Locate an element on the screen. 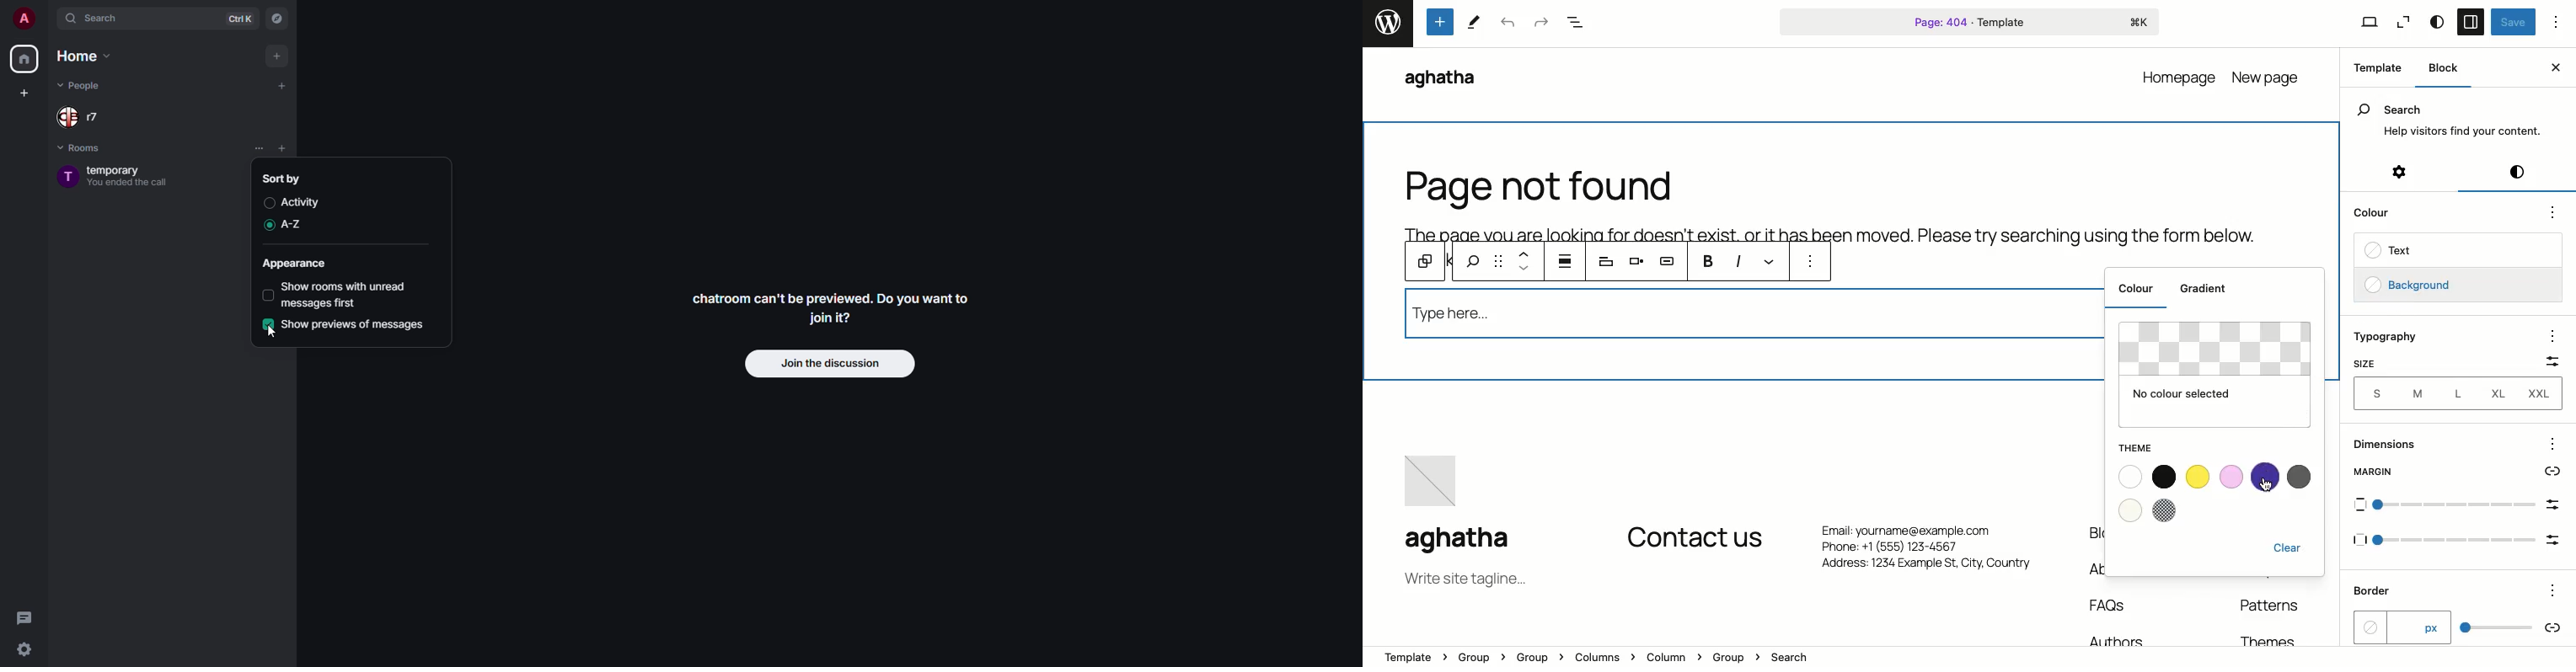  enabled is located at coordinates (268, 324).